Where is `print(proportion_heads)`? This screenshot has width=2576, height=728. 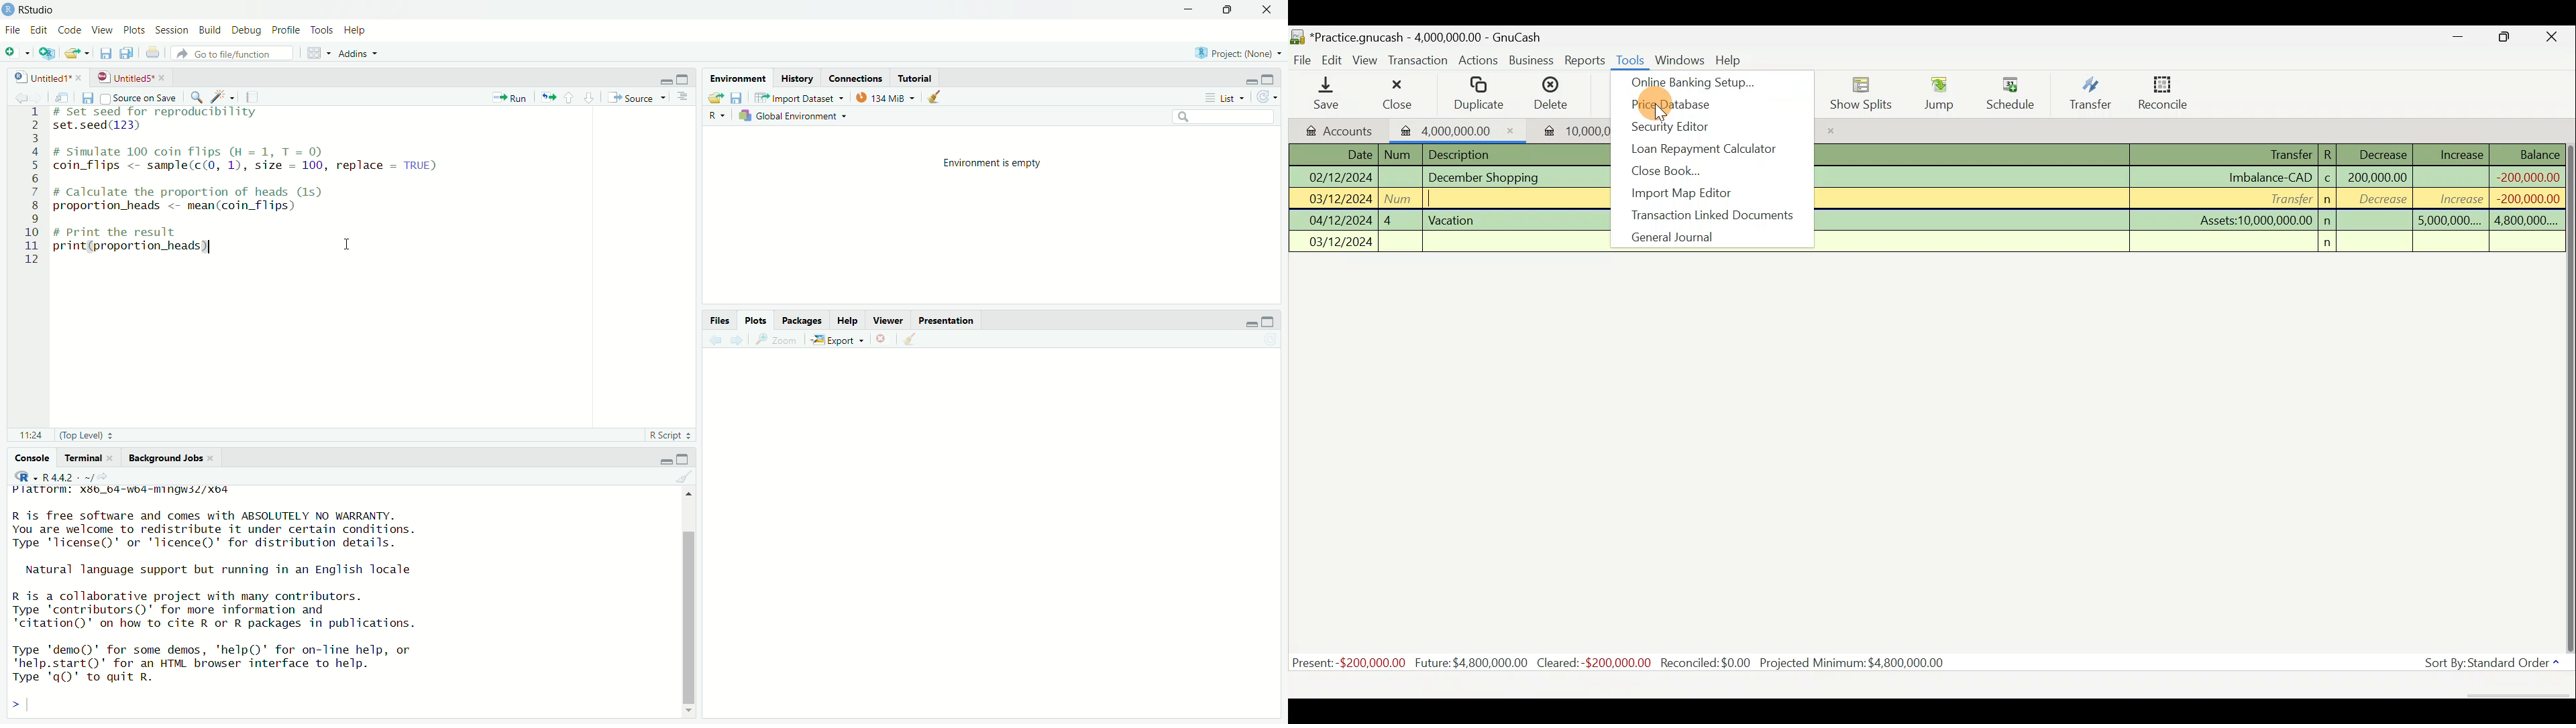
print(proportion_heads) is located at coordinates (139, 247).